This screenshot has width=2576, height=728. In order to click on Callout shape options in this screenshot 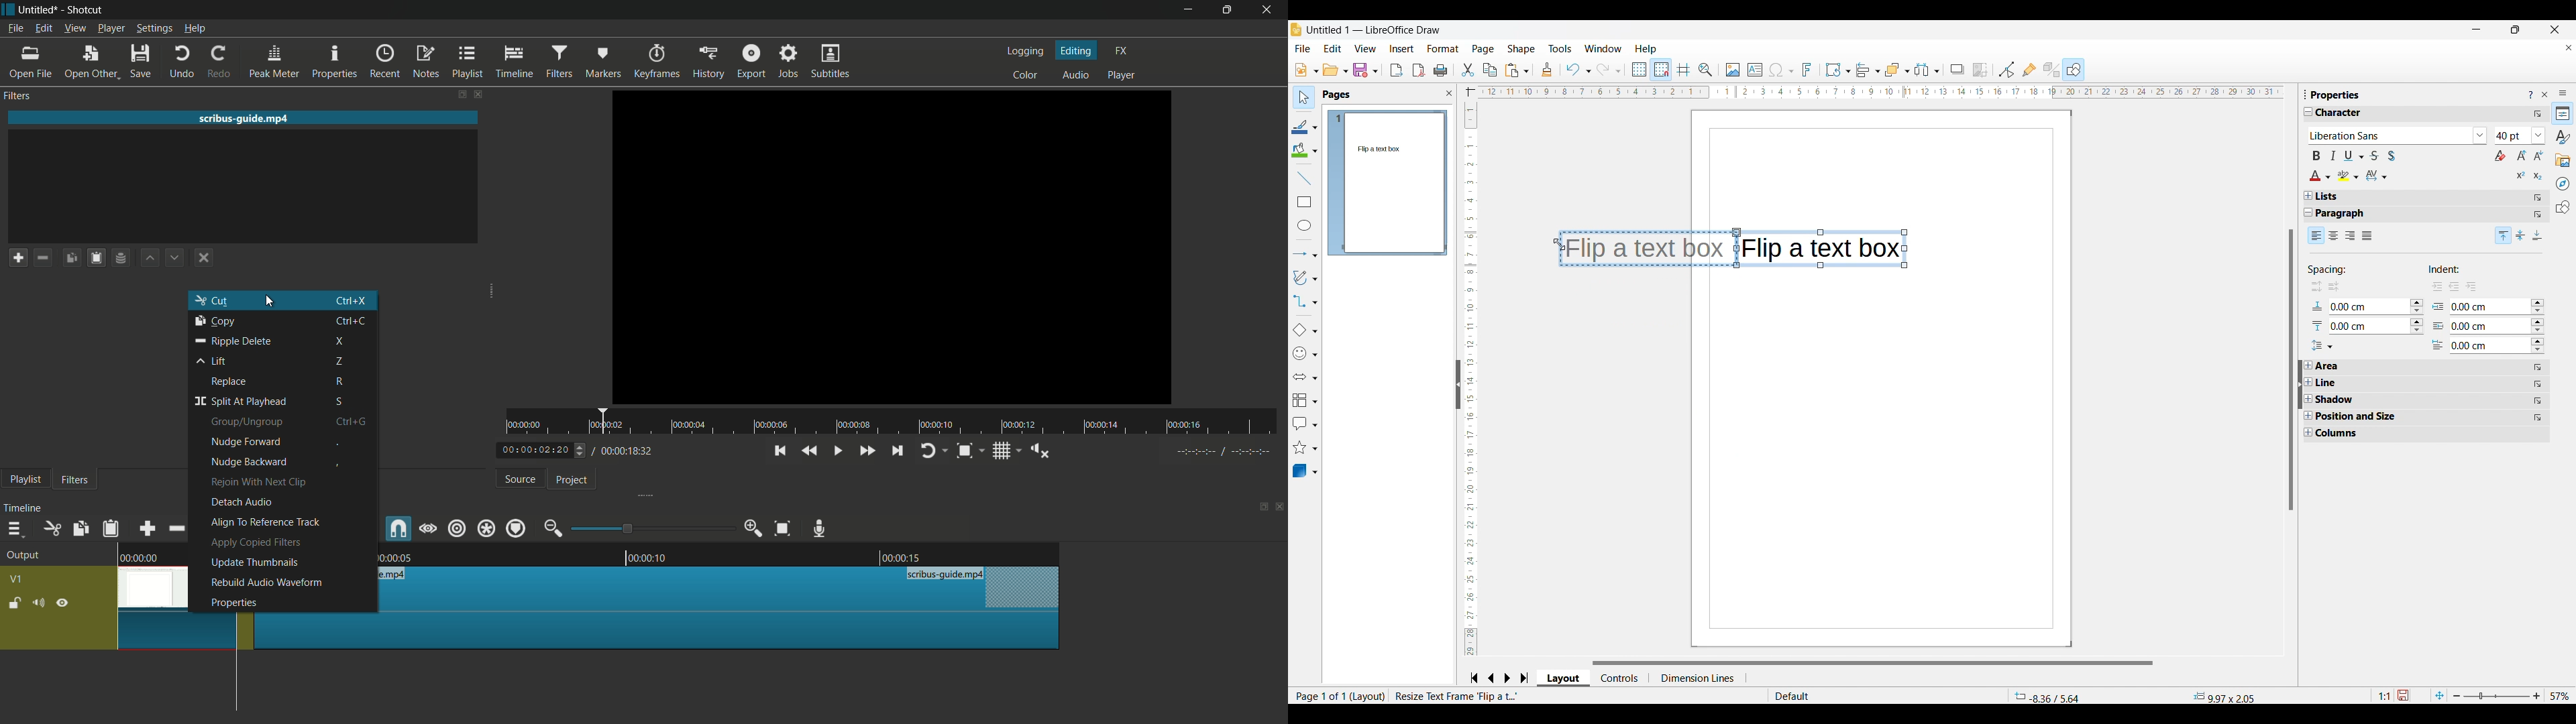, I will do `click(1305, 424)`.